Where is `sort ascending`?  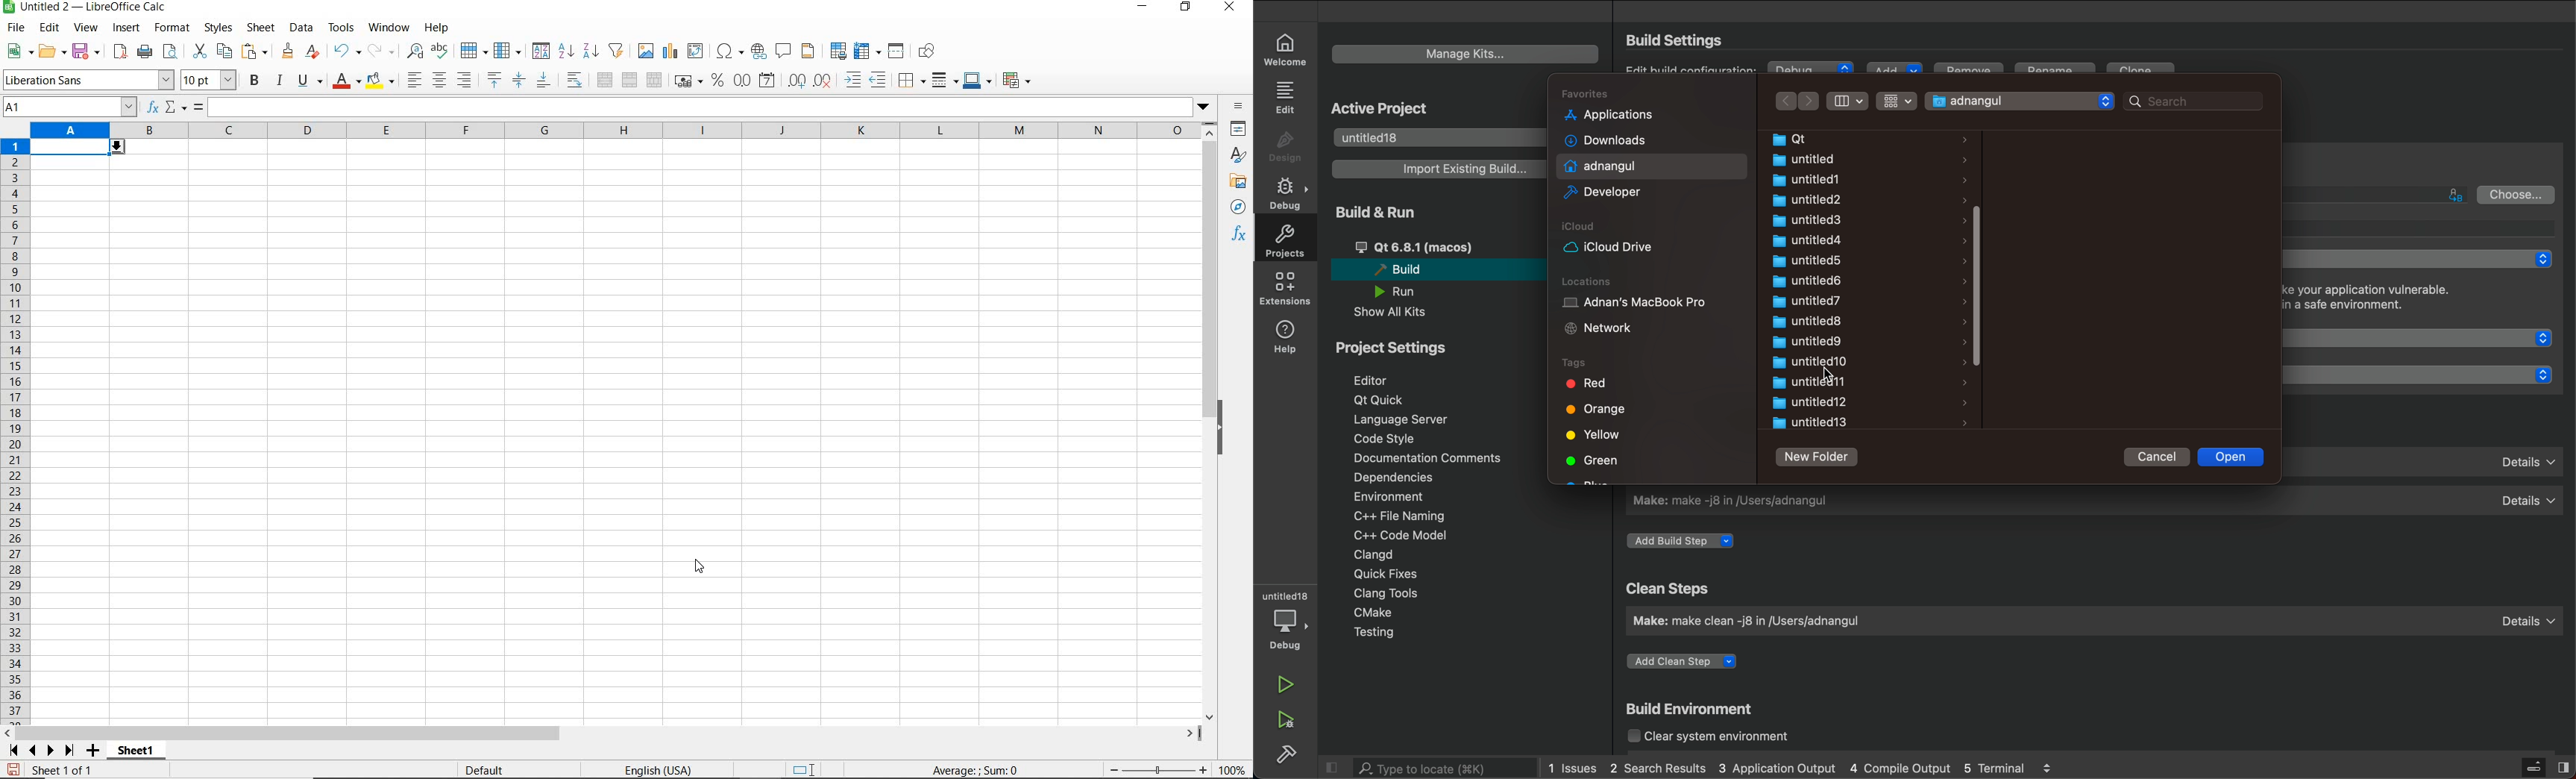 sort ascending is located at coordinates (566, 52).